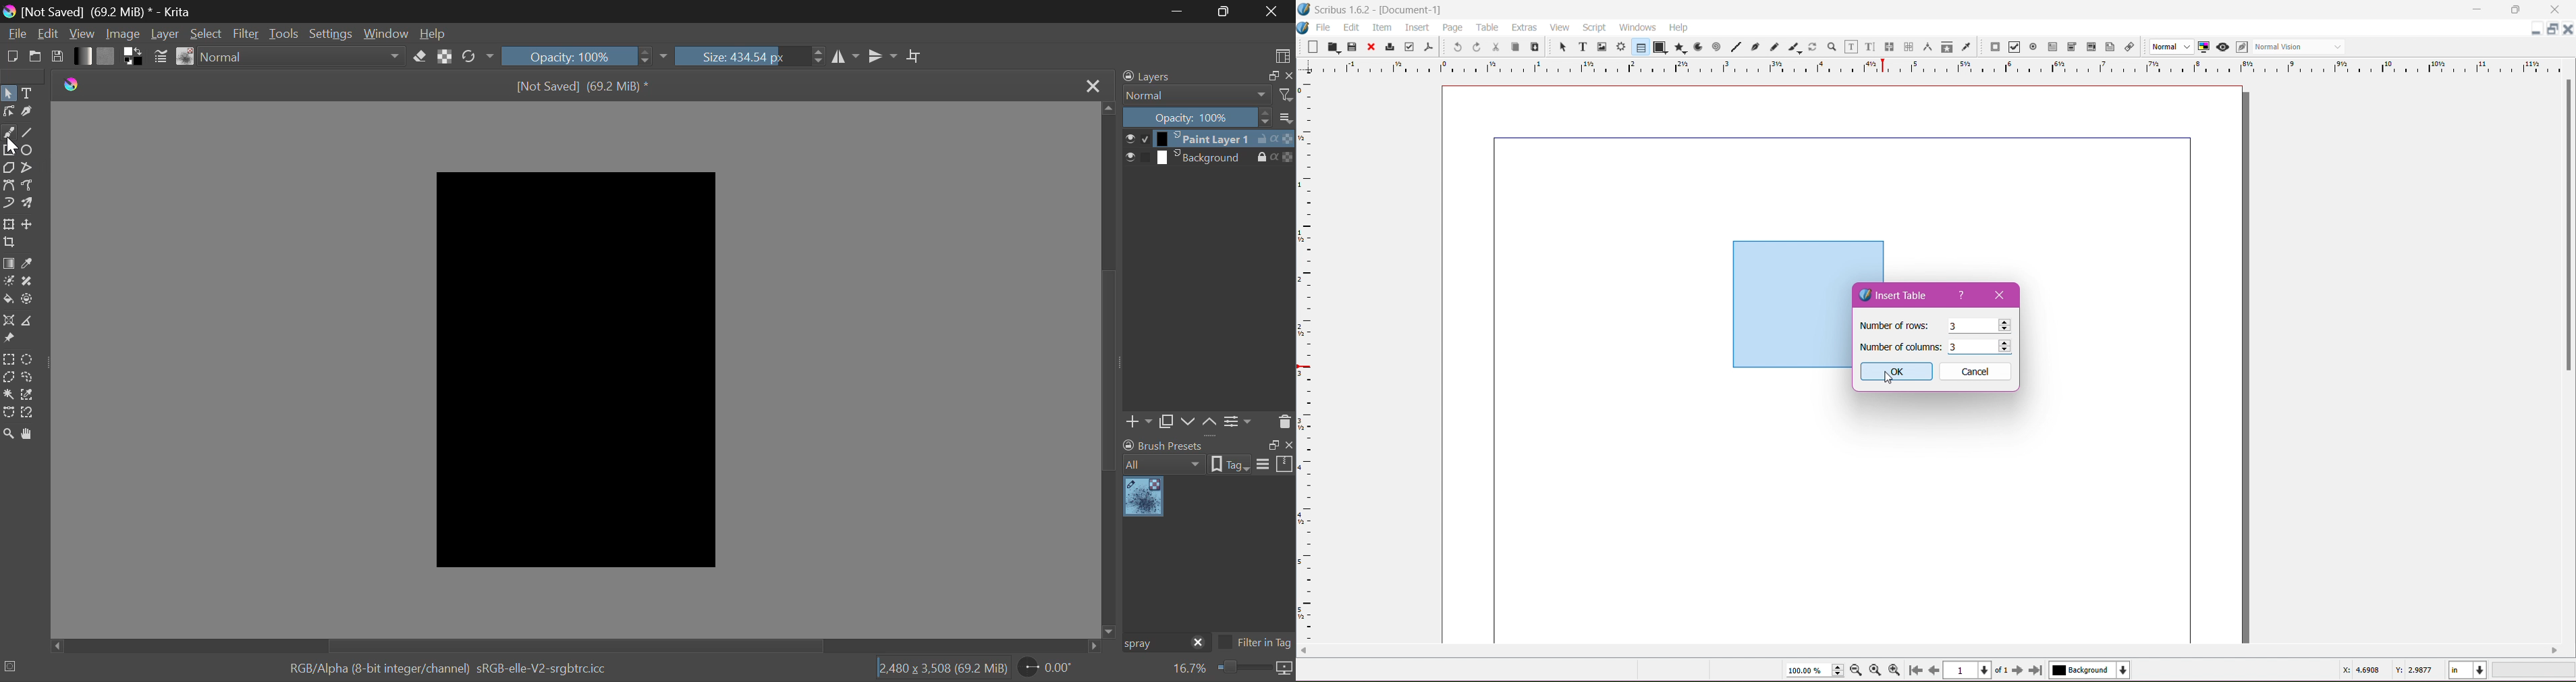 This screenshot has height=700, width=2576. What do you see at coordinates (1382, 27) in the screenshot?
I see `Item` at bounding box center [1382, 27].